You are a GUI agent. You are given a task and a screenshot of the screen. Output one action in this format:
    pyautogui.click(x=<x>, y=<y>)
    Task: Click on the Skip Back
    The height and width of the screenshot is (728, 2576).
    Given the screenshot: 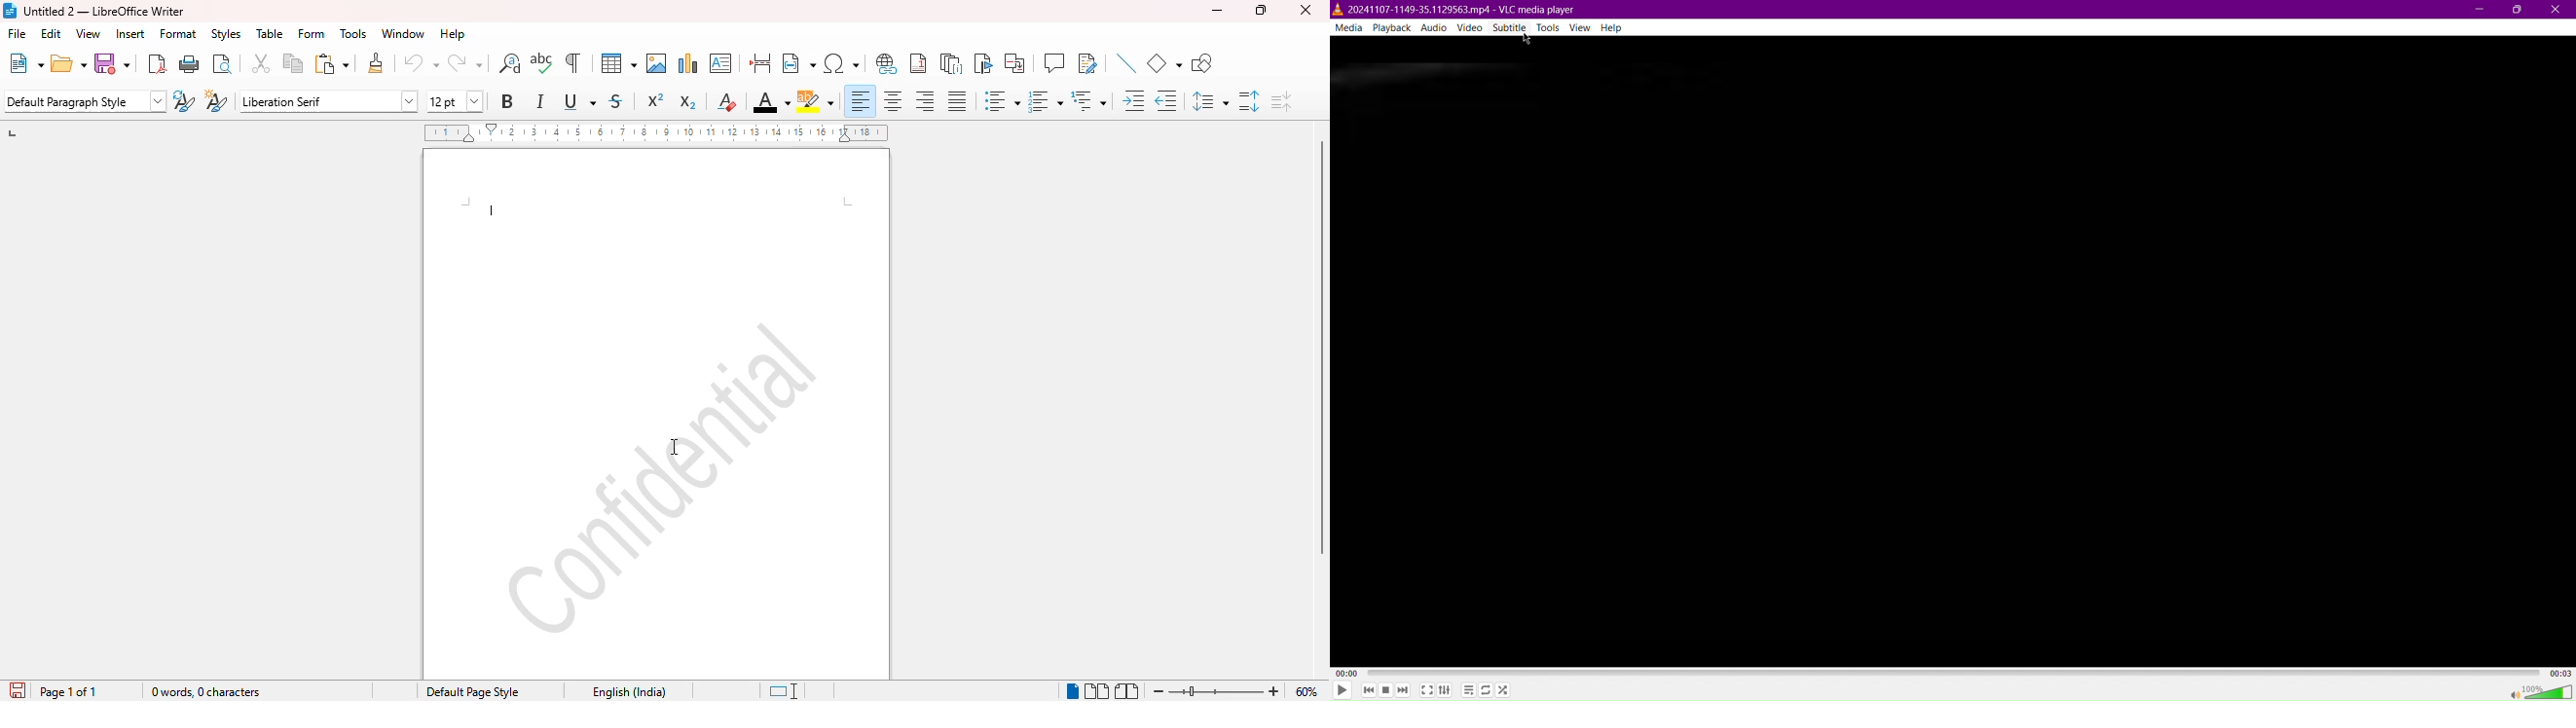 What is the action you would take?
    pyautogui.click(x=1368, y=691)
    